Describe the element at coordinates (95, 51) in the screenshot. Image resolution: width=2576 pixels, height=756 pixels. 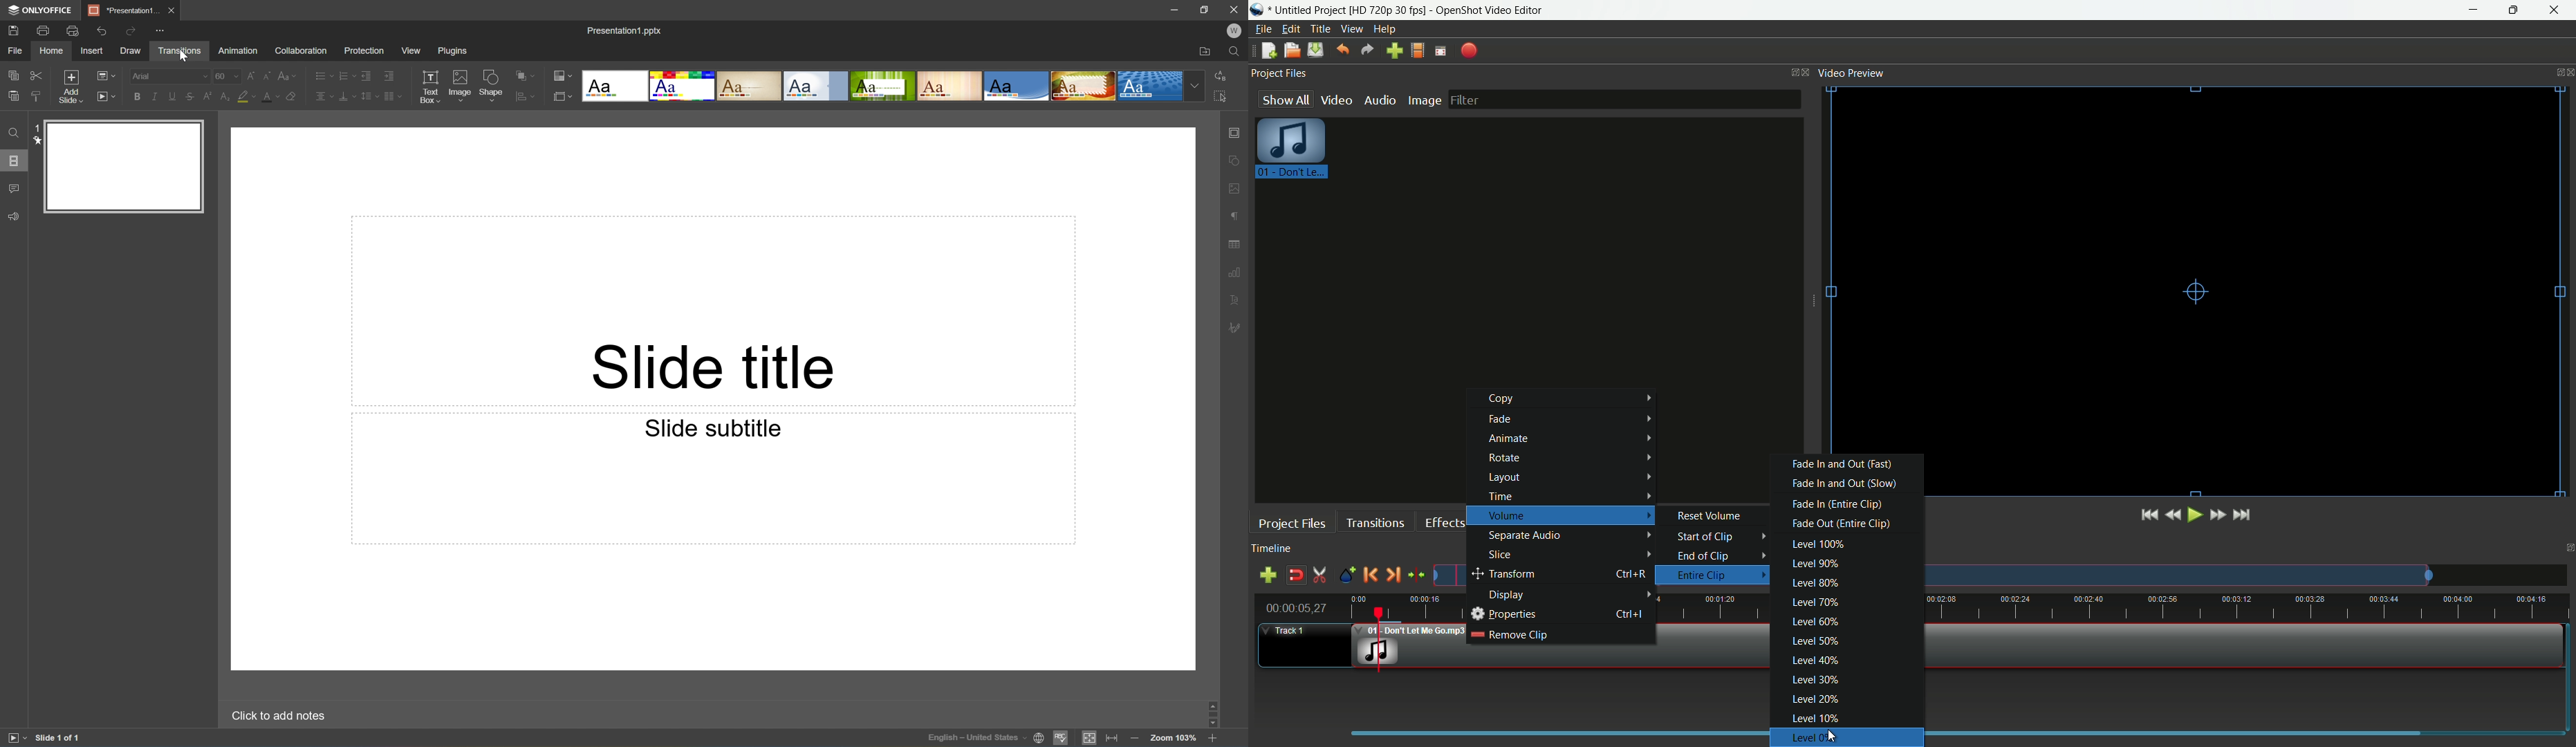
I see `Insert` at that location.